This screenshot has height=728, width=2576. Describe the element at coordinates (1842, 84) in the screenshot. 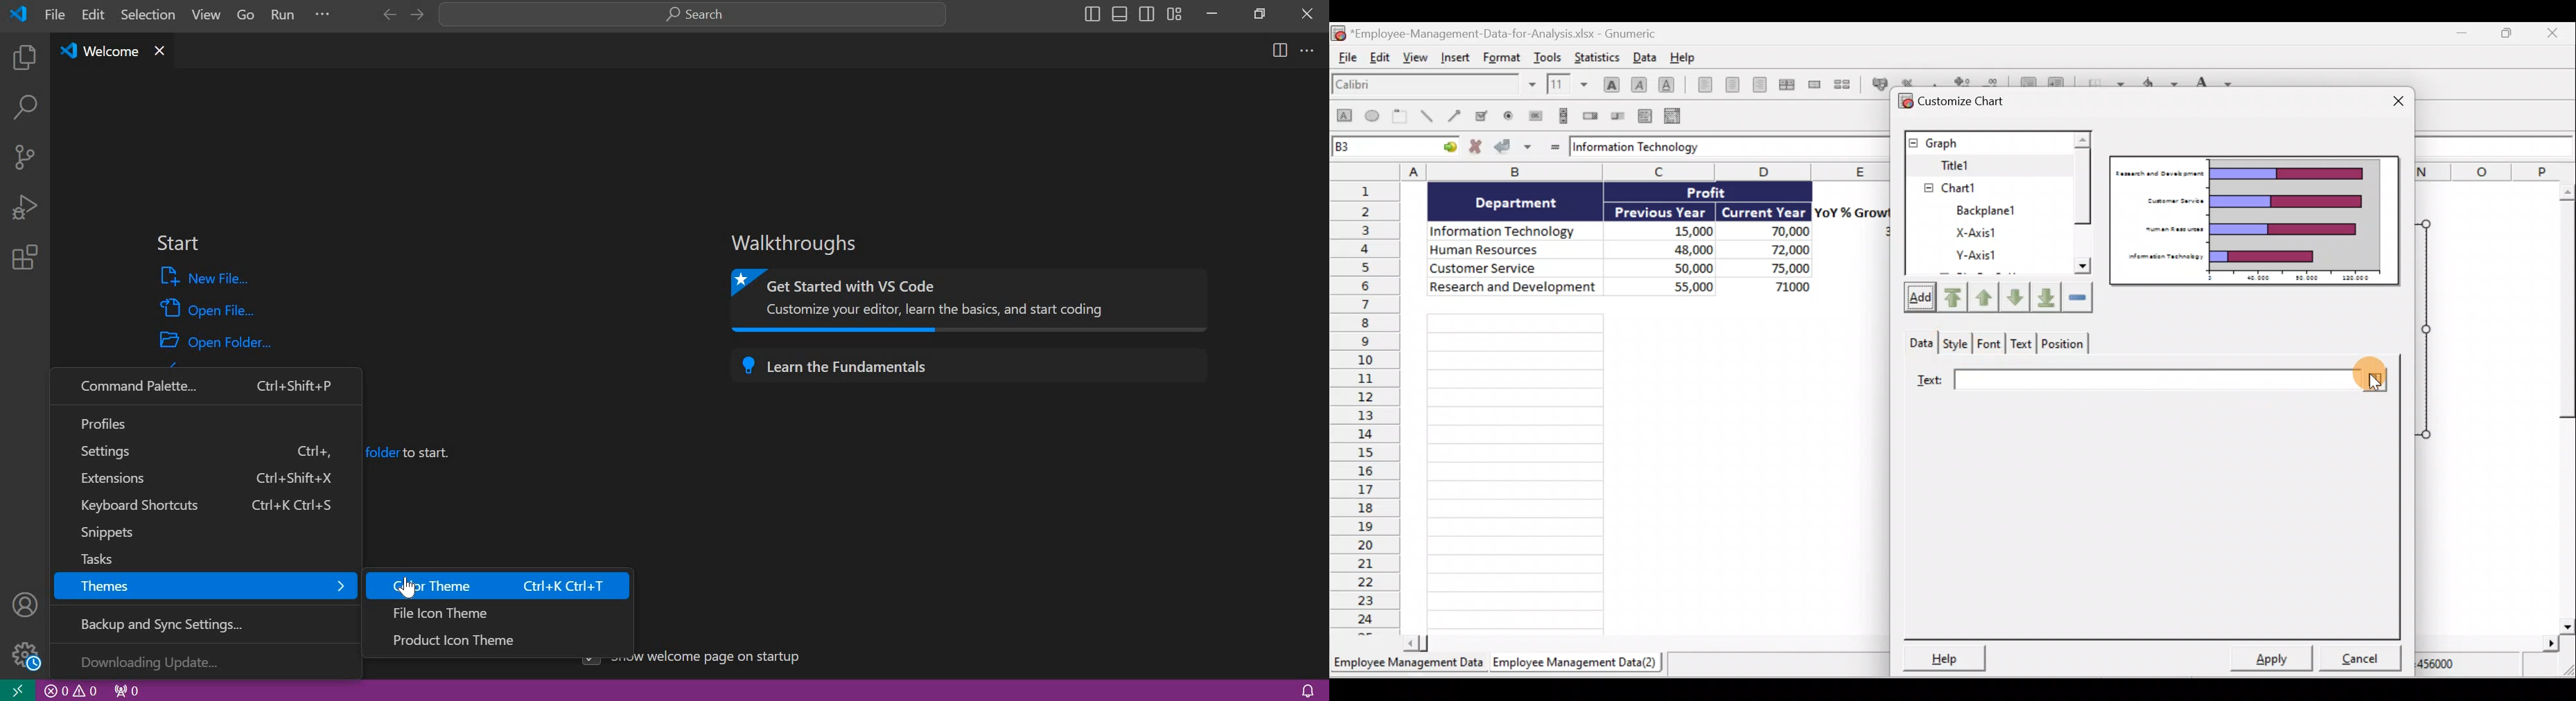

I see `Split merged range of cells` at that location.